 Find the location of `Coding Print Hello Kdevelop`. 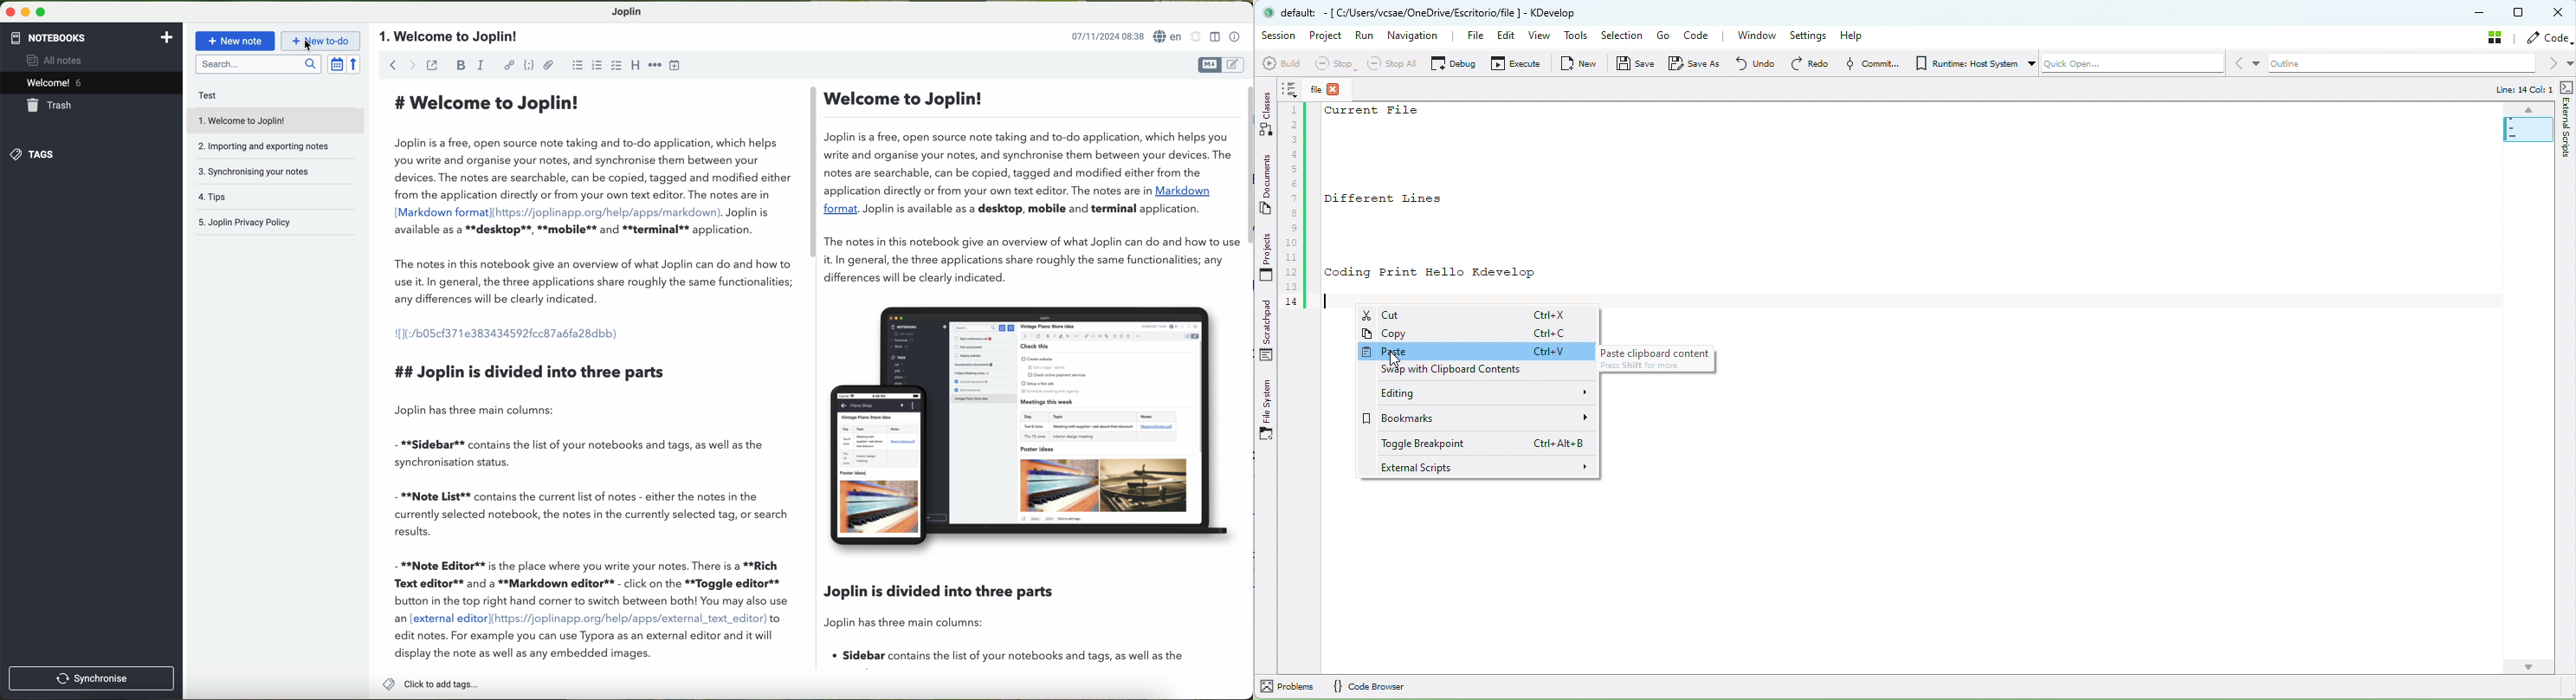

Coding Print Hello Kdevelop is located at coordinates (1430, 272).